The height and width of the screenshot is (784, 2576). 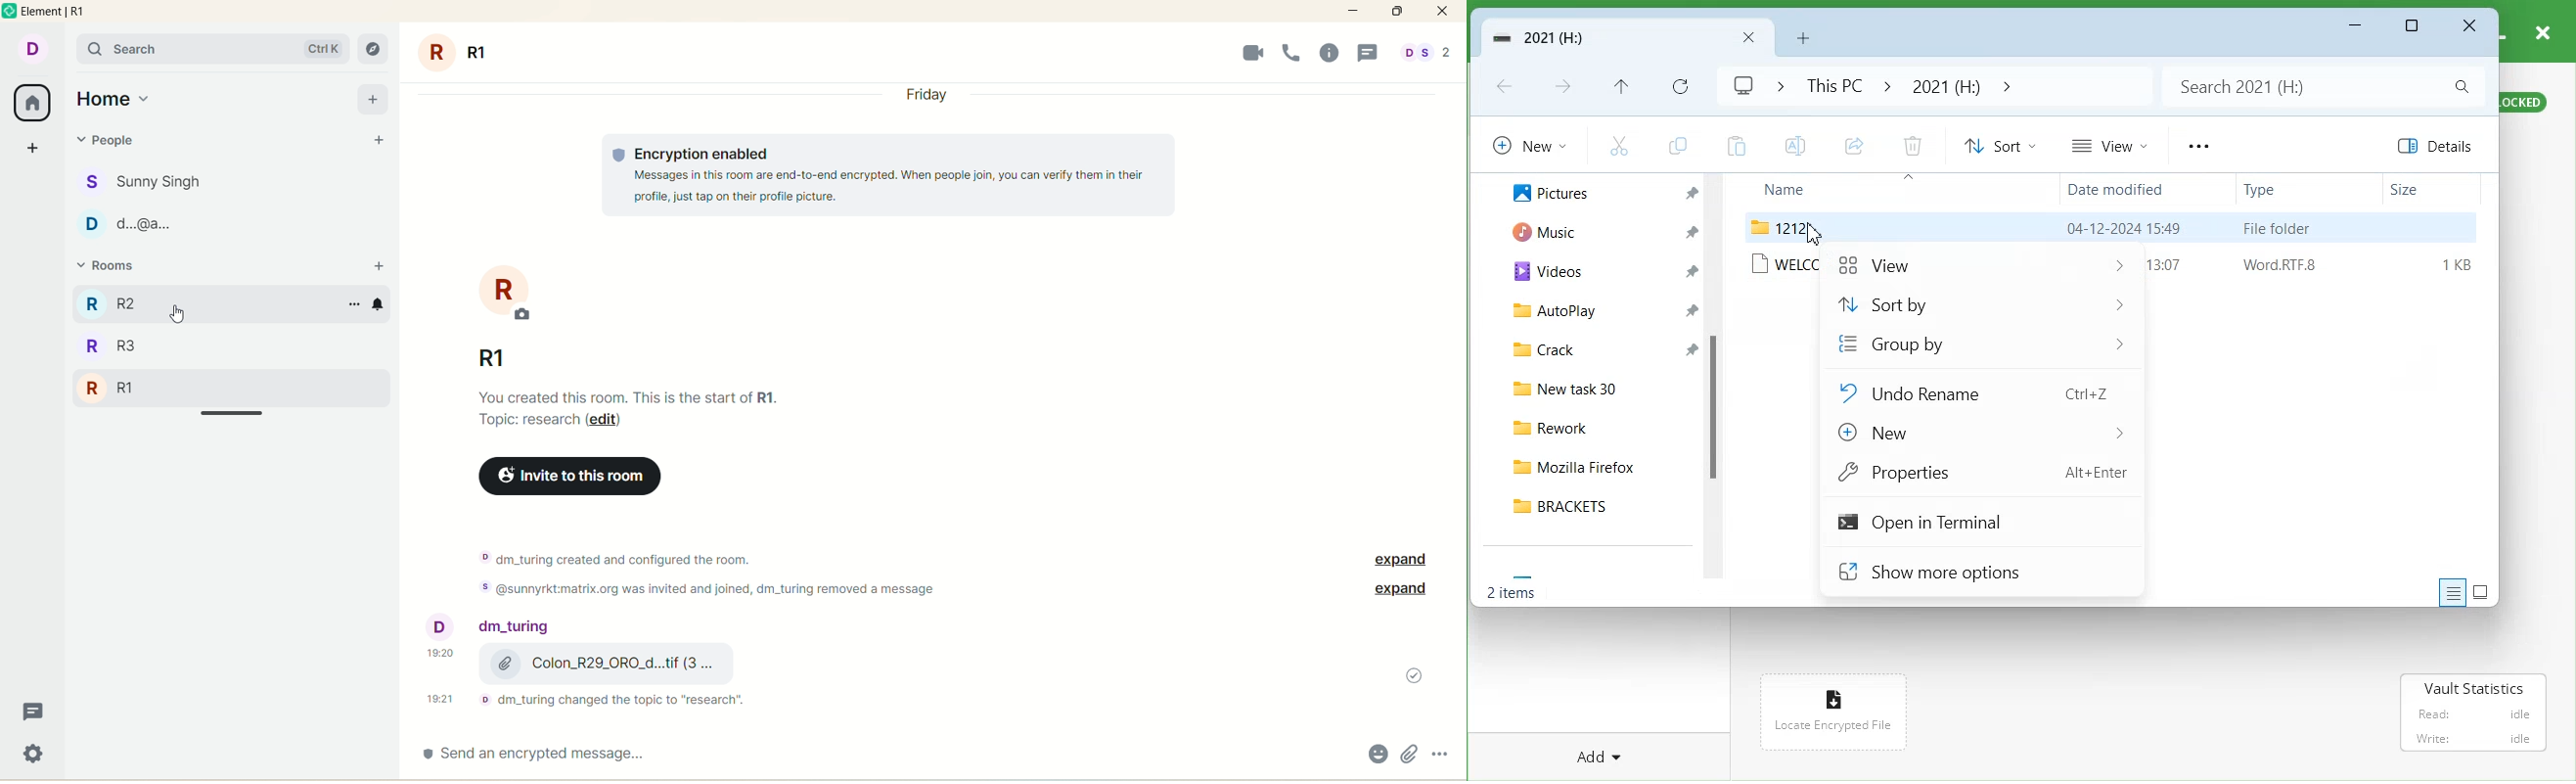 I want to click on text, so click(x=730, y=572).